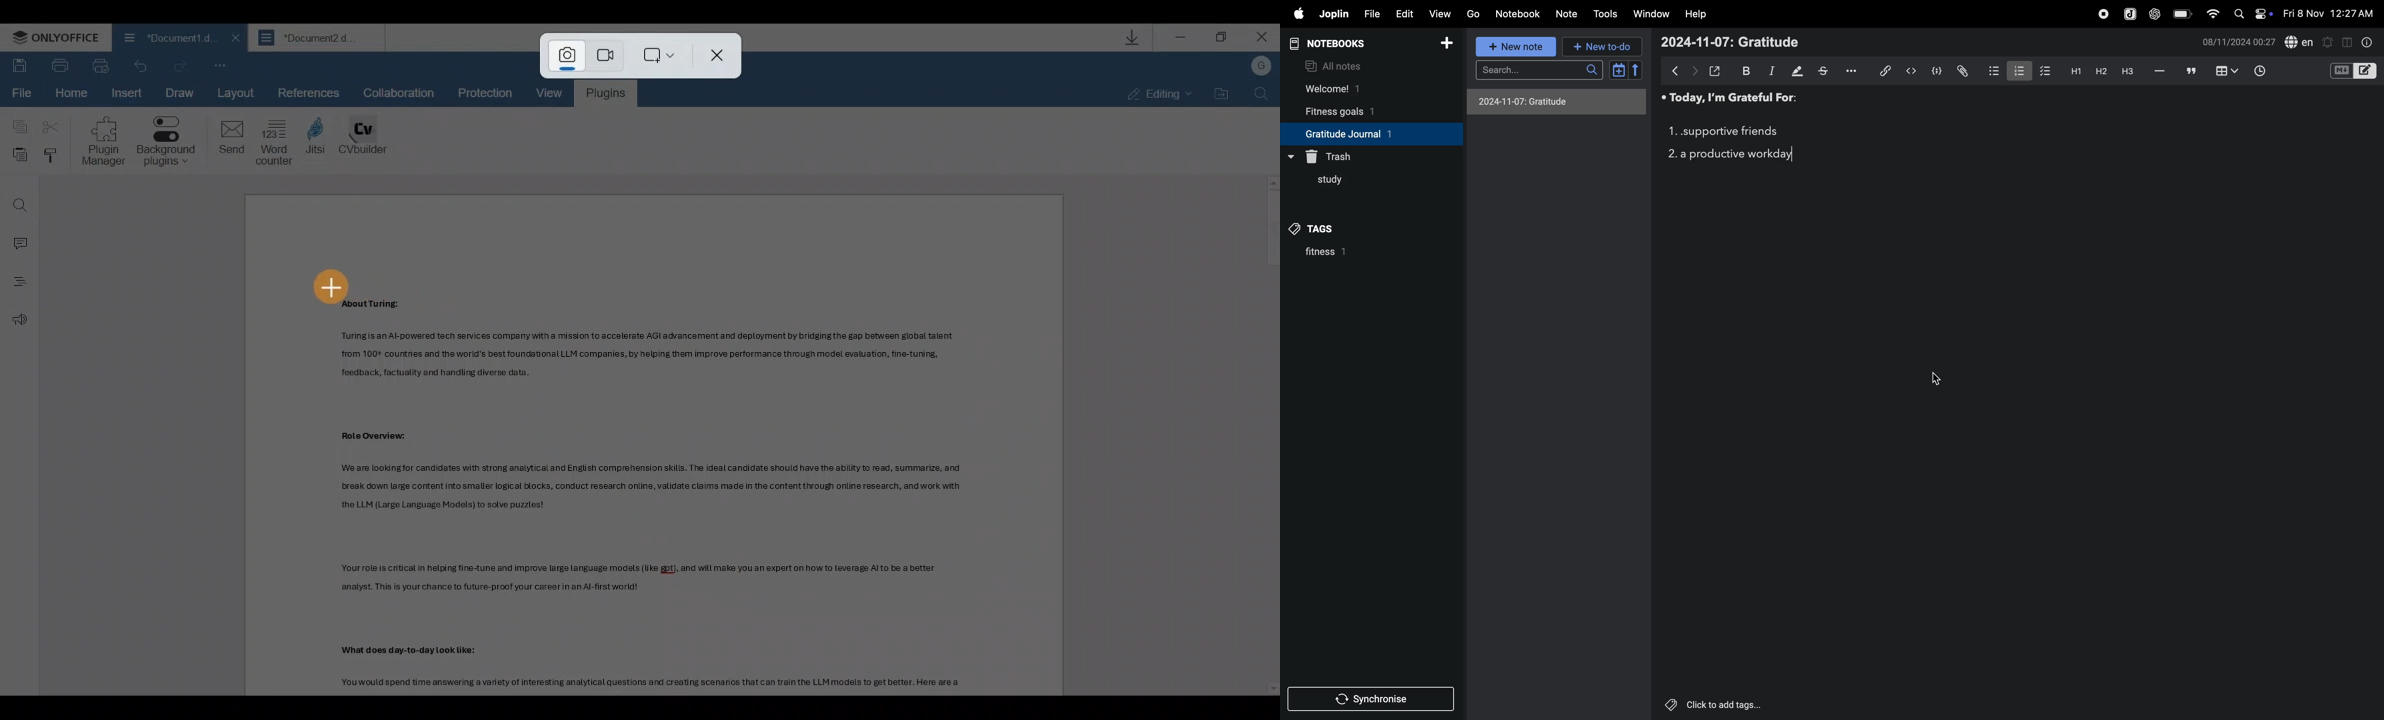 The image size is (2408, 728). Describe the element at coordinates (2099, 72) in the screenshot. I see `heading 2` at that location.